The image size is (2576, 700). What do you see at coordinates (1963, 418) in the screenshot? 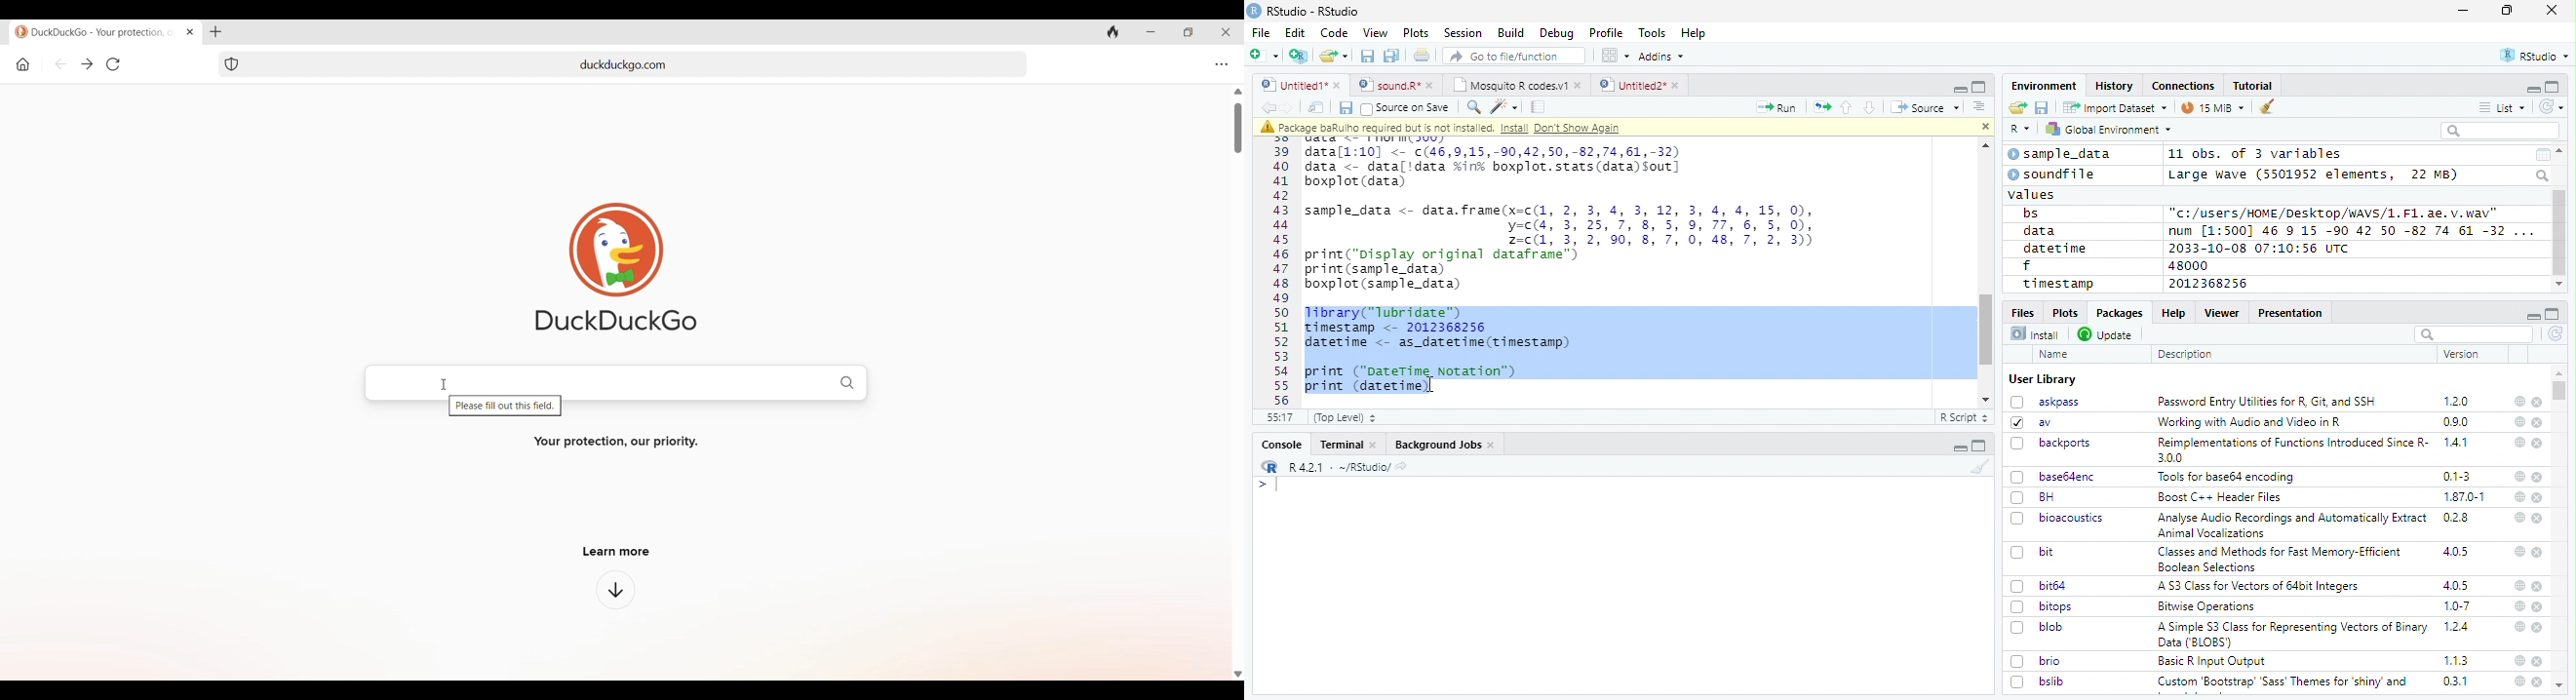
I see `R Script` at bounding box center [1963, 418].